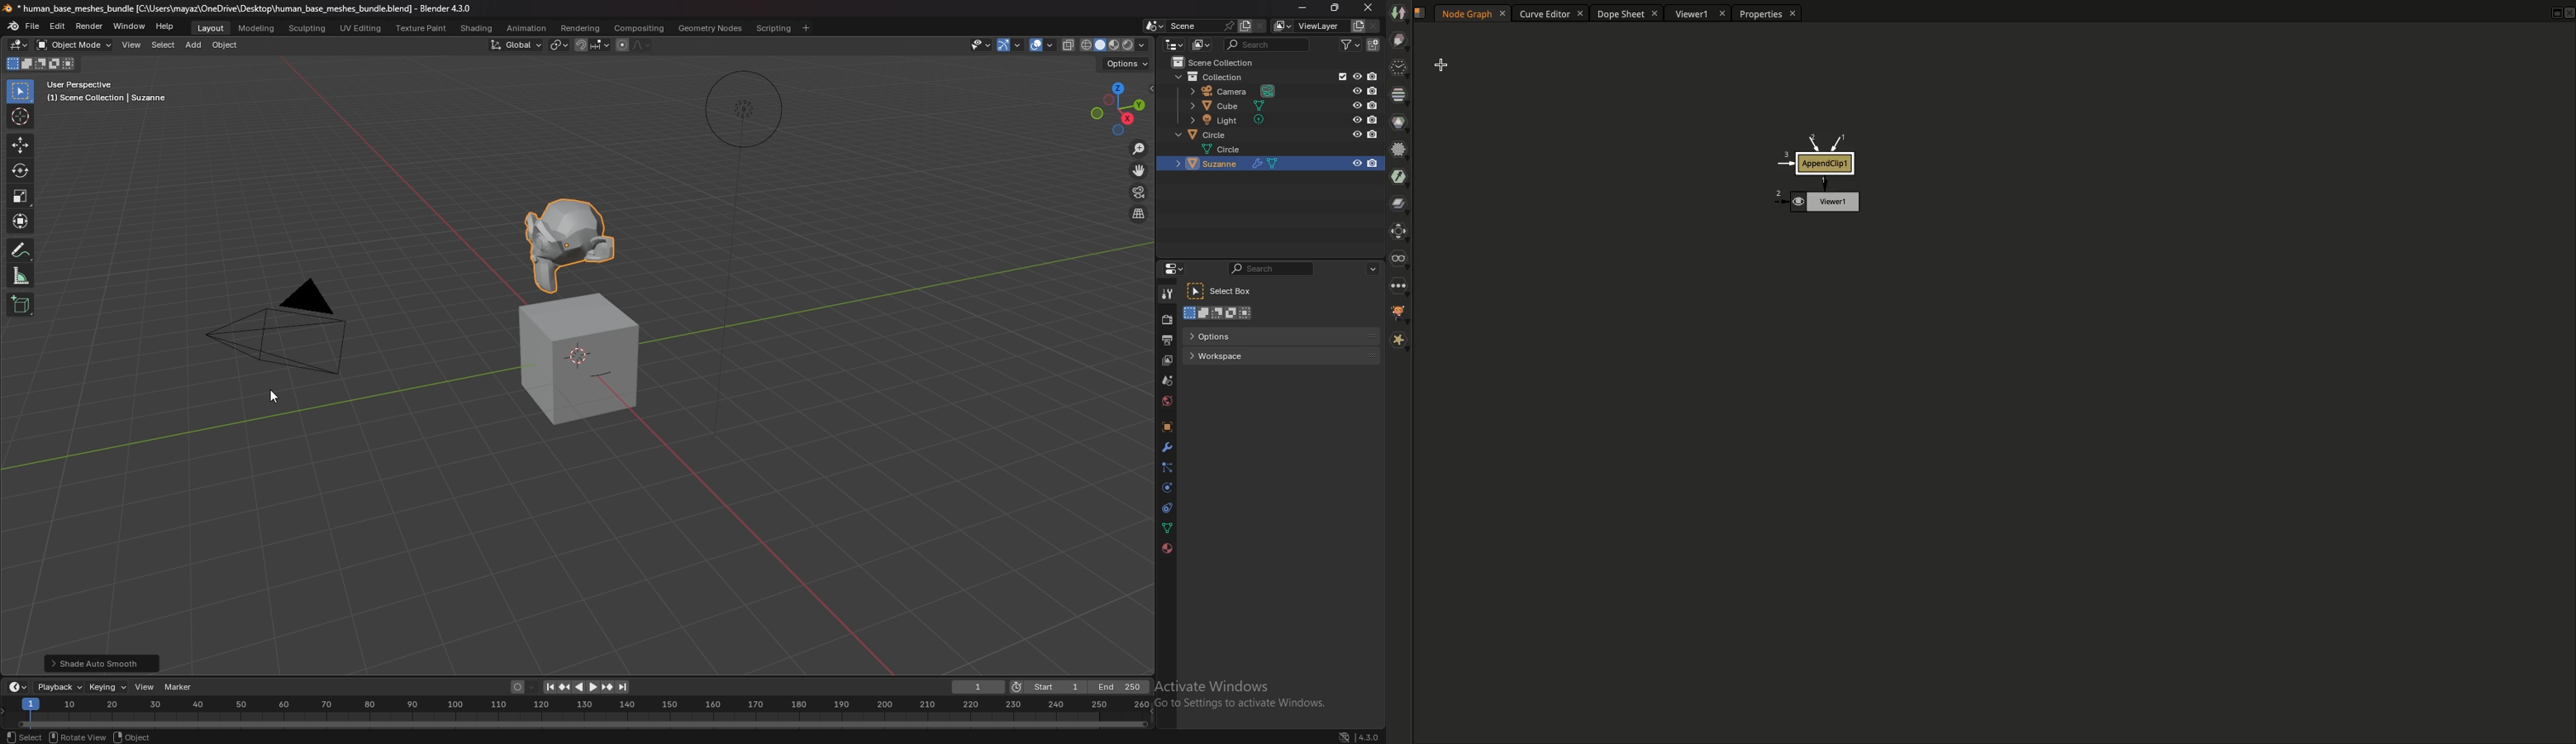  What do you see at coordinates (1269, 45) in the screenshot?
I see `search` at bounding box center [1269, 45].